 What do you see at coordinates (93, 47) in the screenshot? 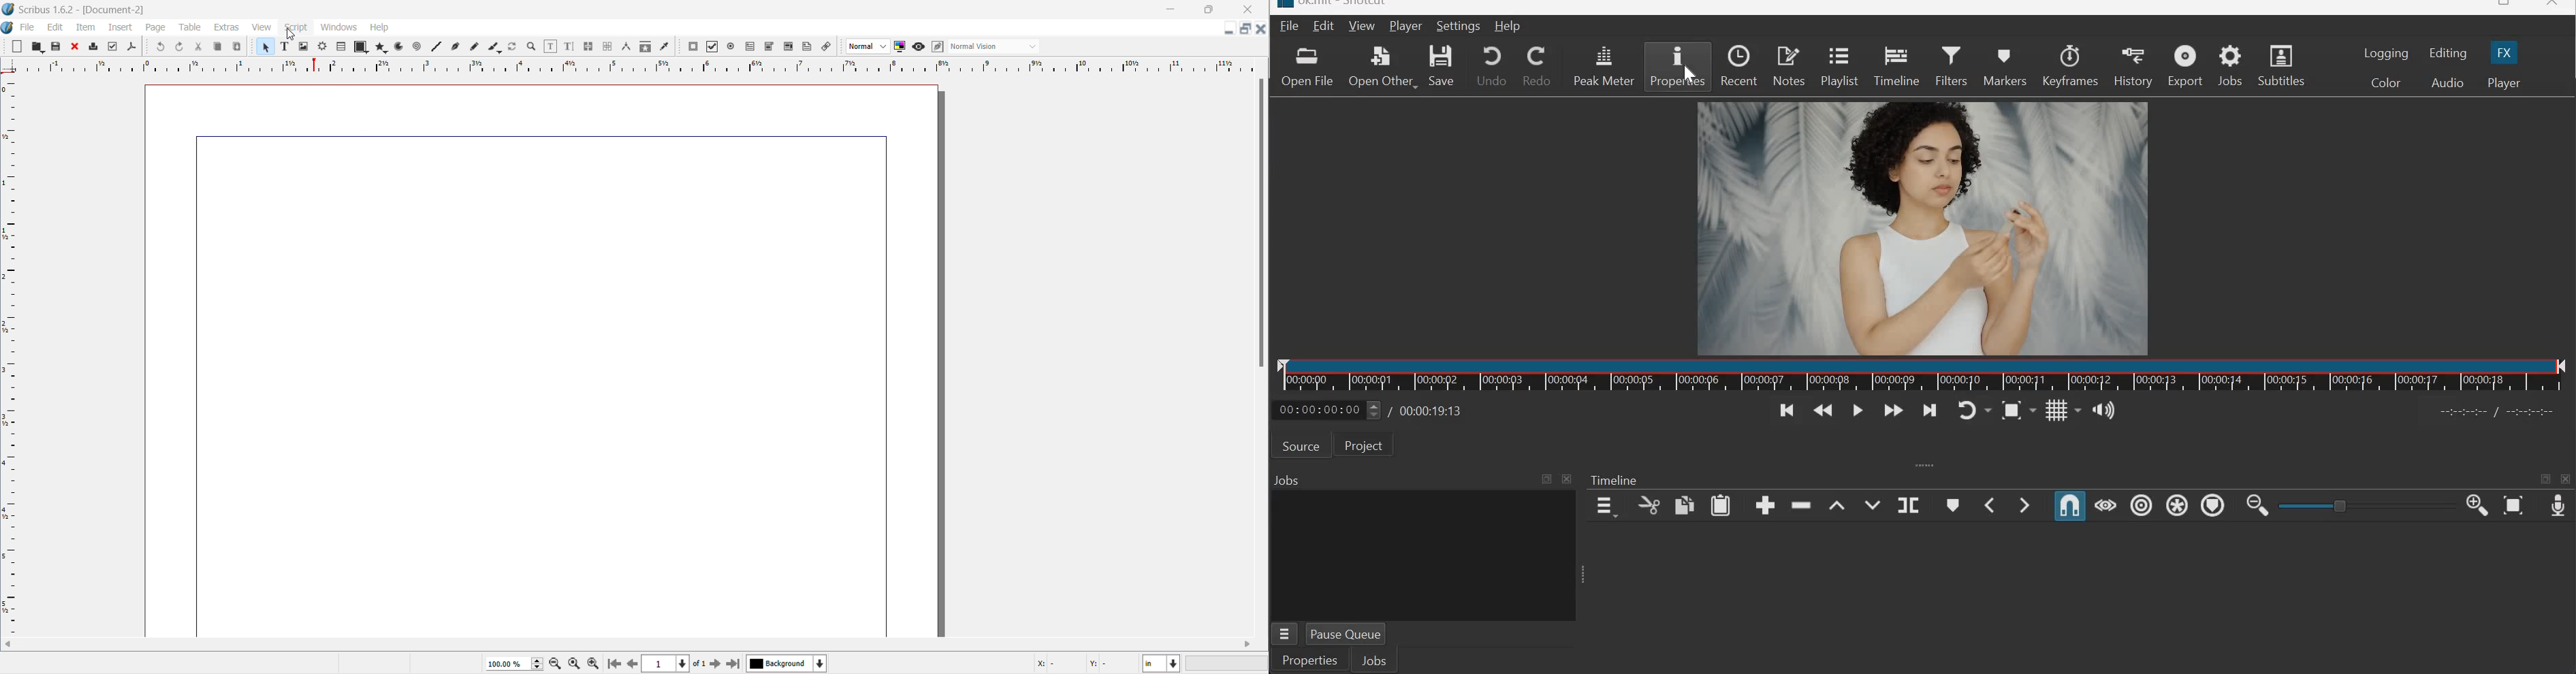
I see `Print` at bounding box center [93, 47].